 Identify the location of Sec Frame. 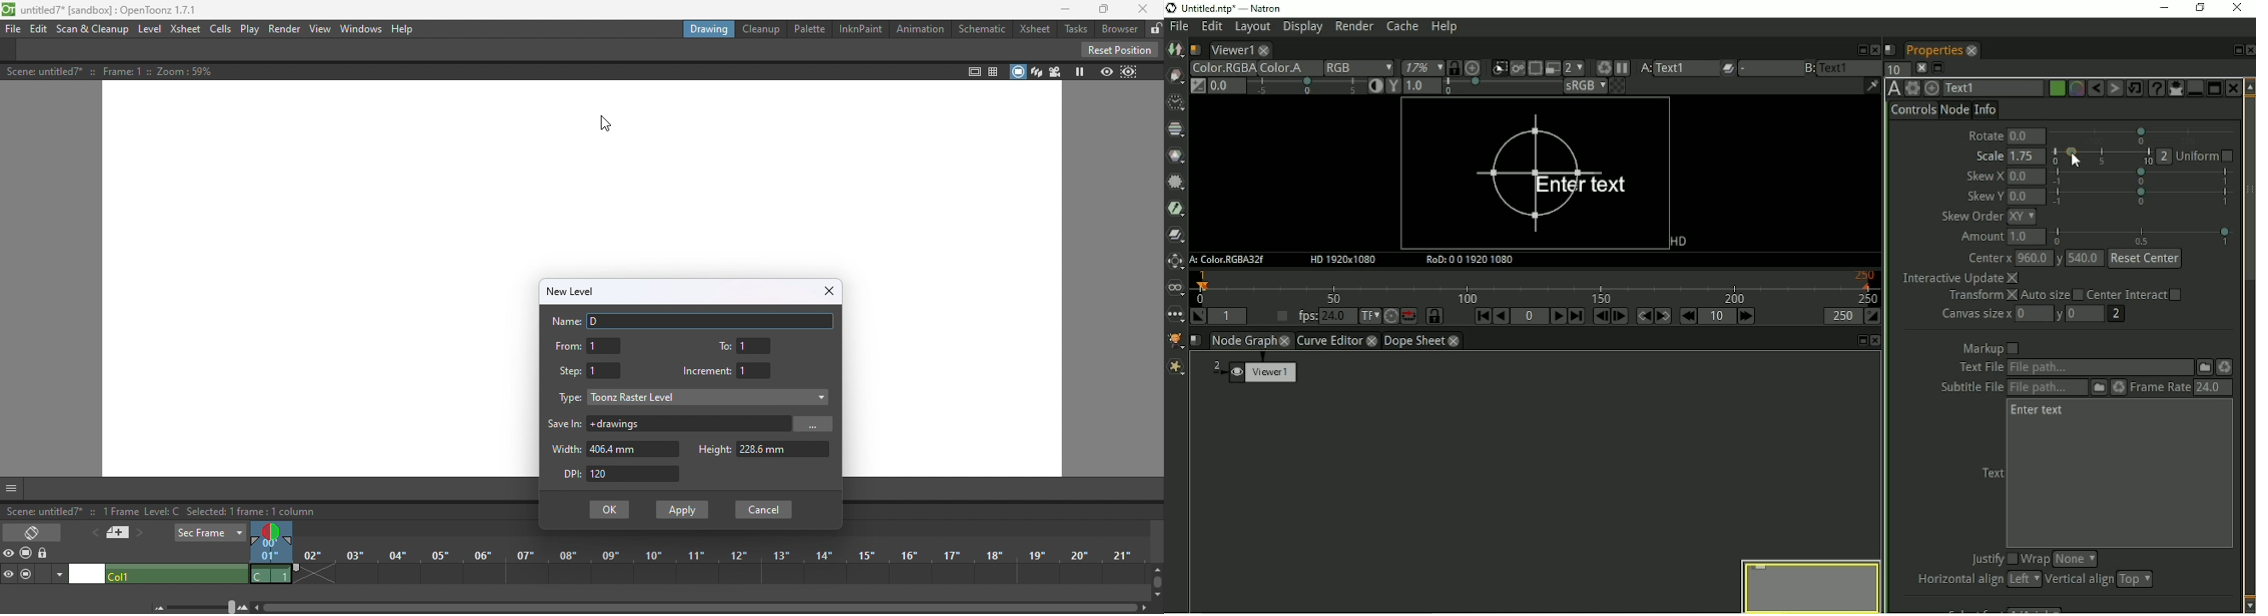
(211, 534).